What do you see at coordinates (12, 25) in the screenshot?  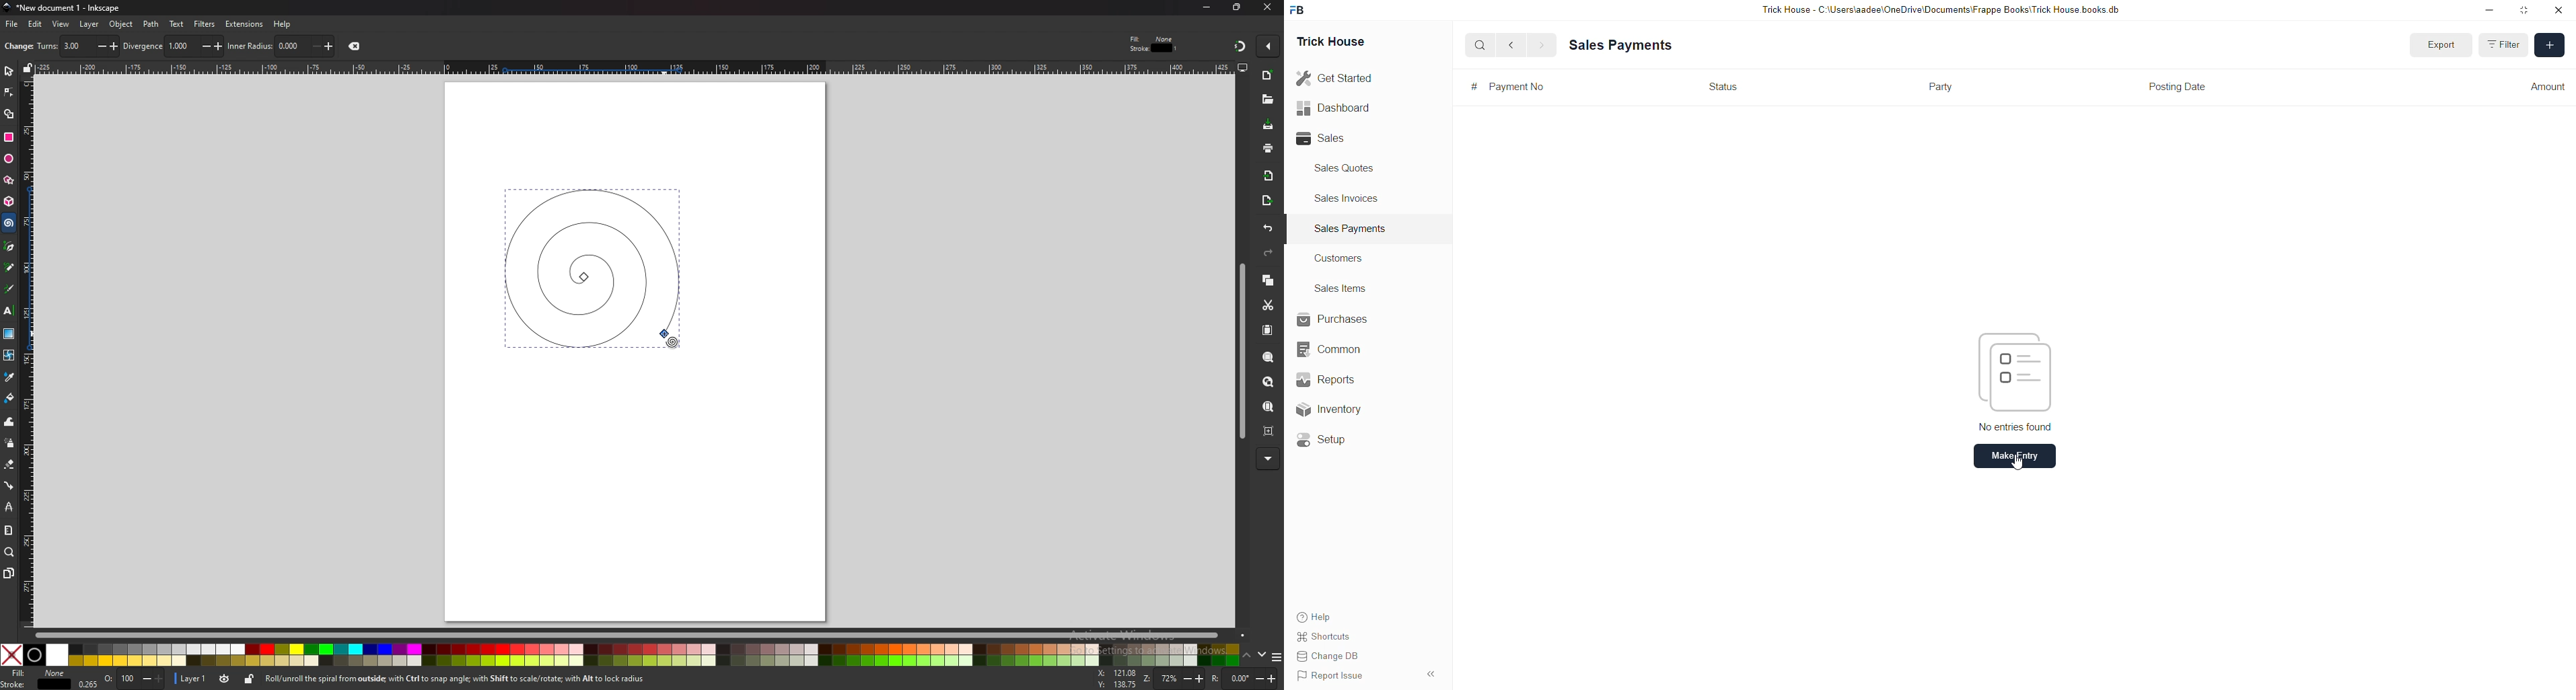 I see `file` at bounding box center [12, 25].